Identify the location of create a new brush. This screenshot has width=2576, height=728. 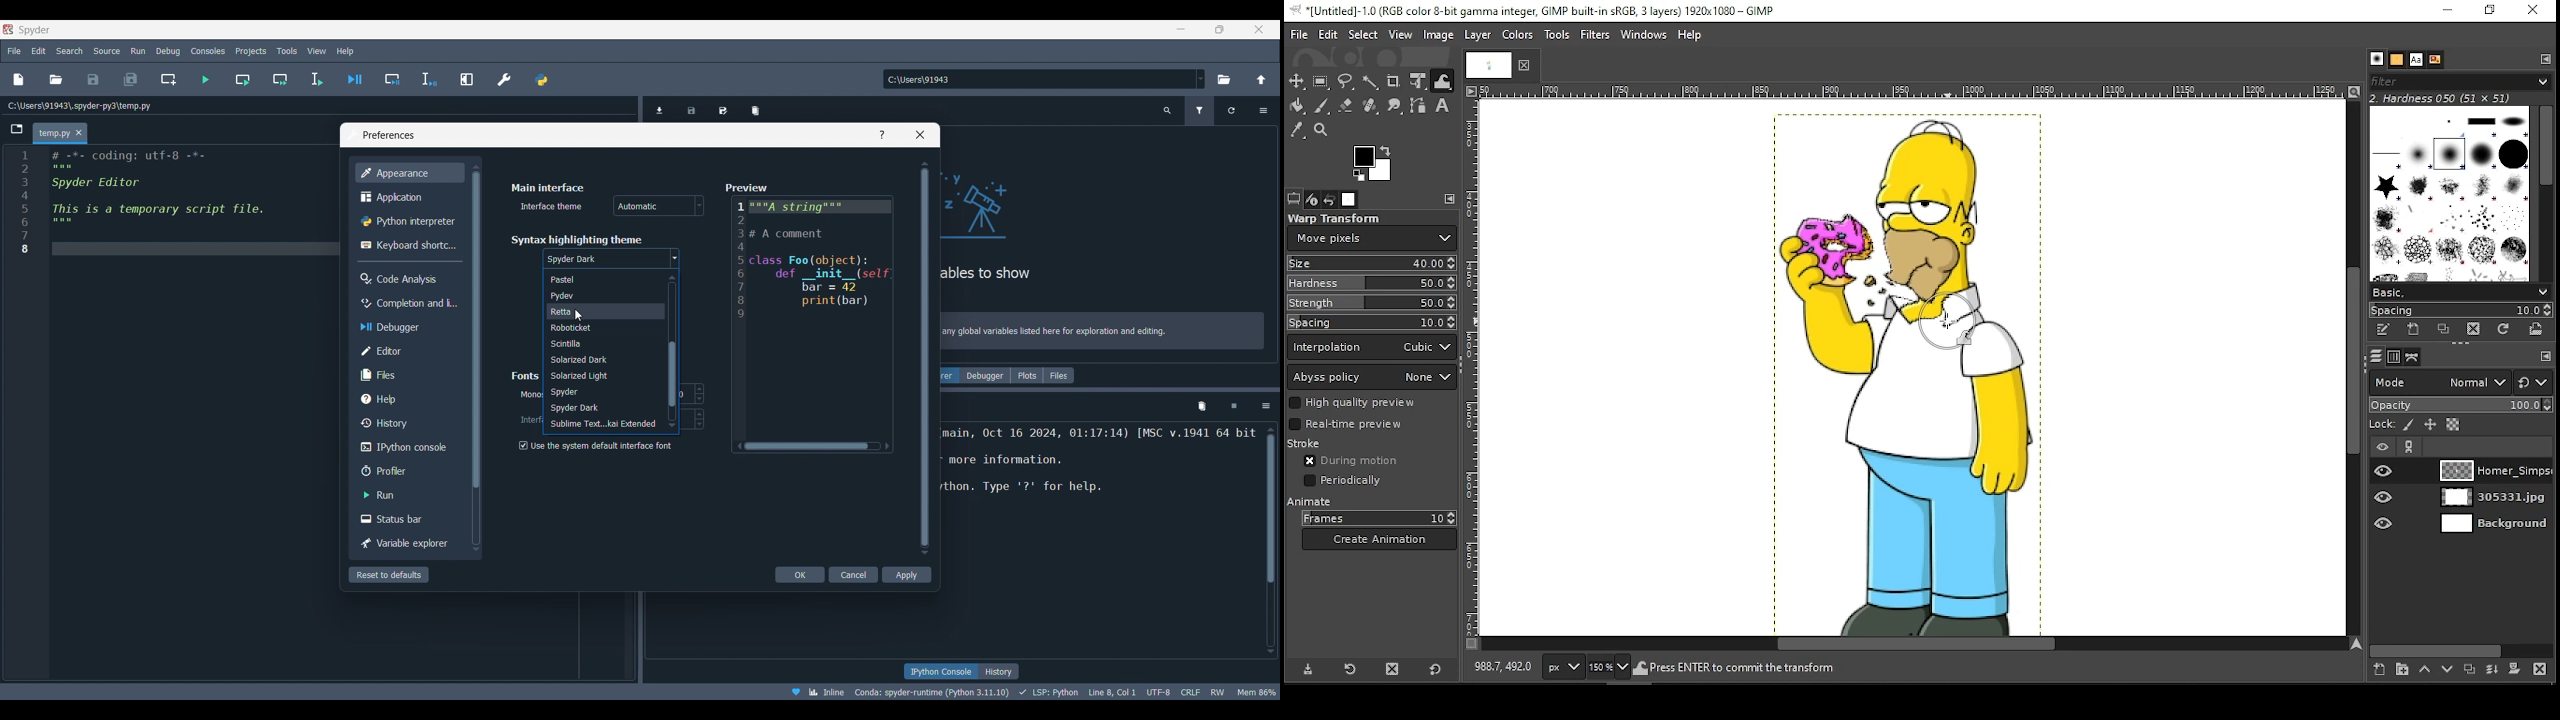
(2415, 330).